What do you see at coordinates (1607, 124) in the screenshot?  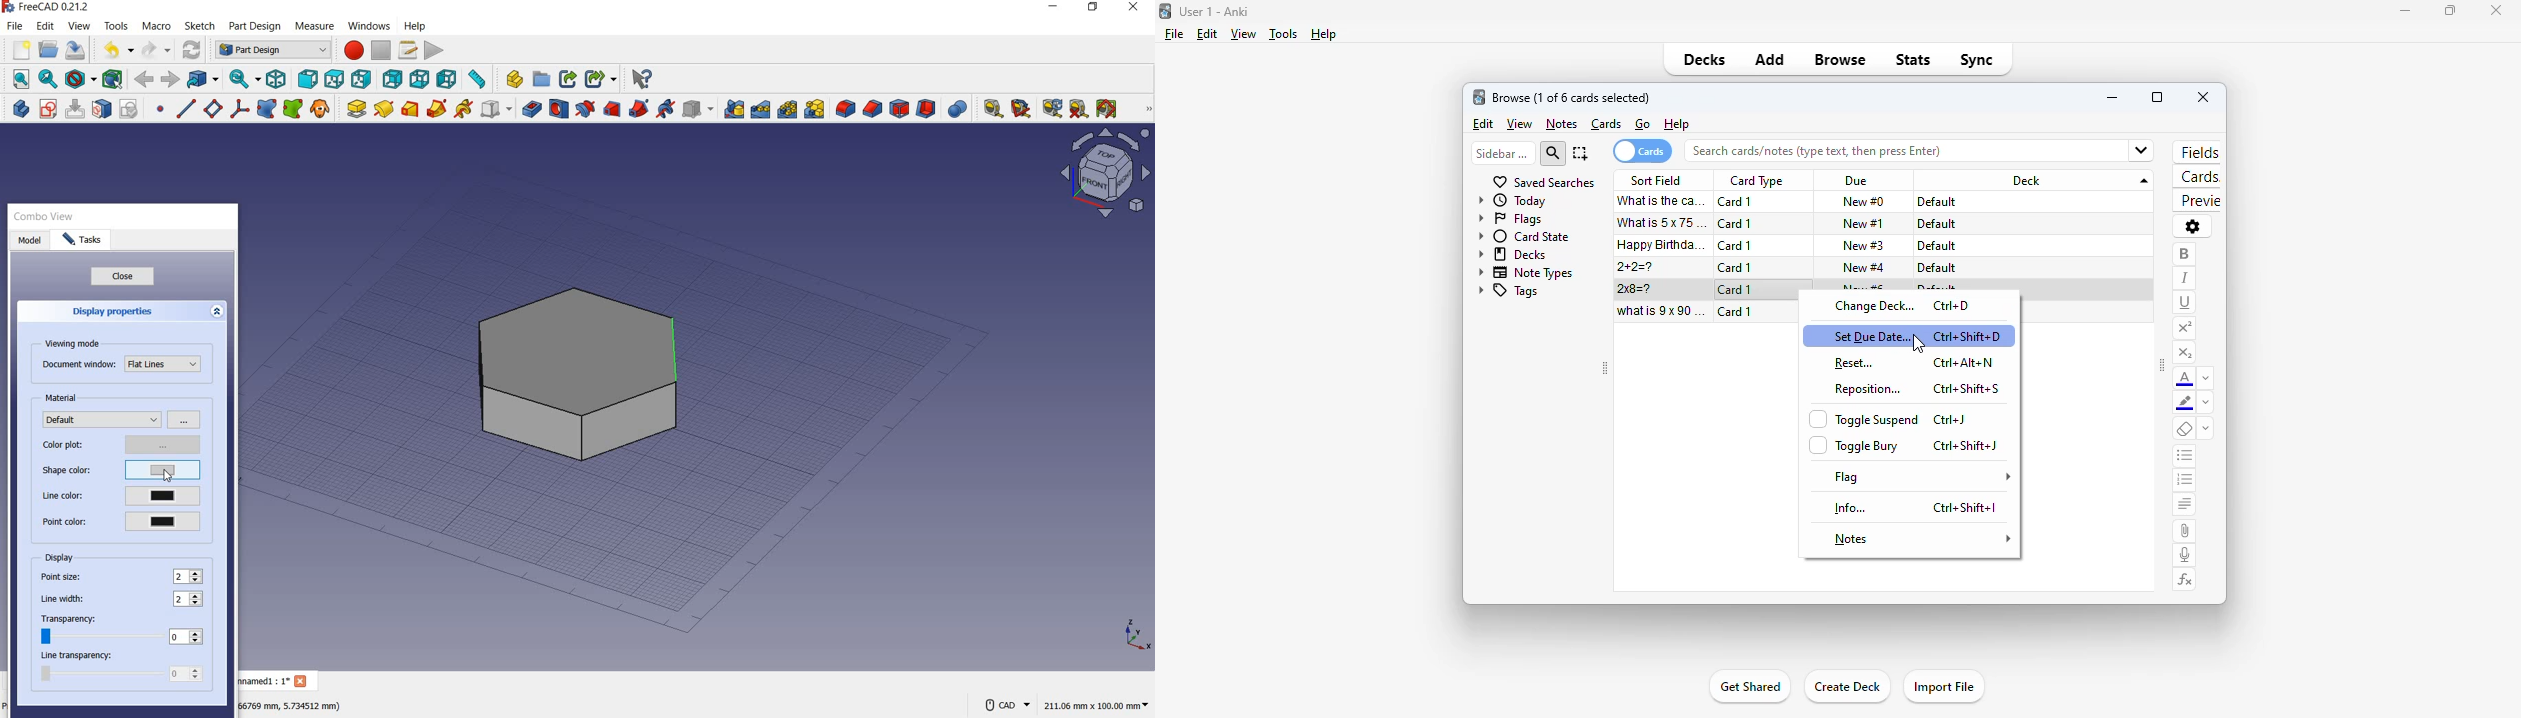 I see `cards` at bounding box center [1607, 124].